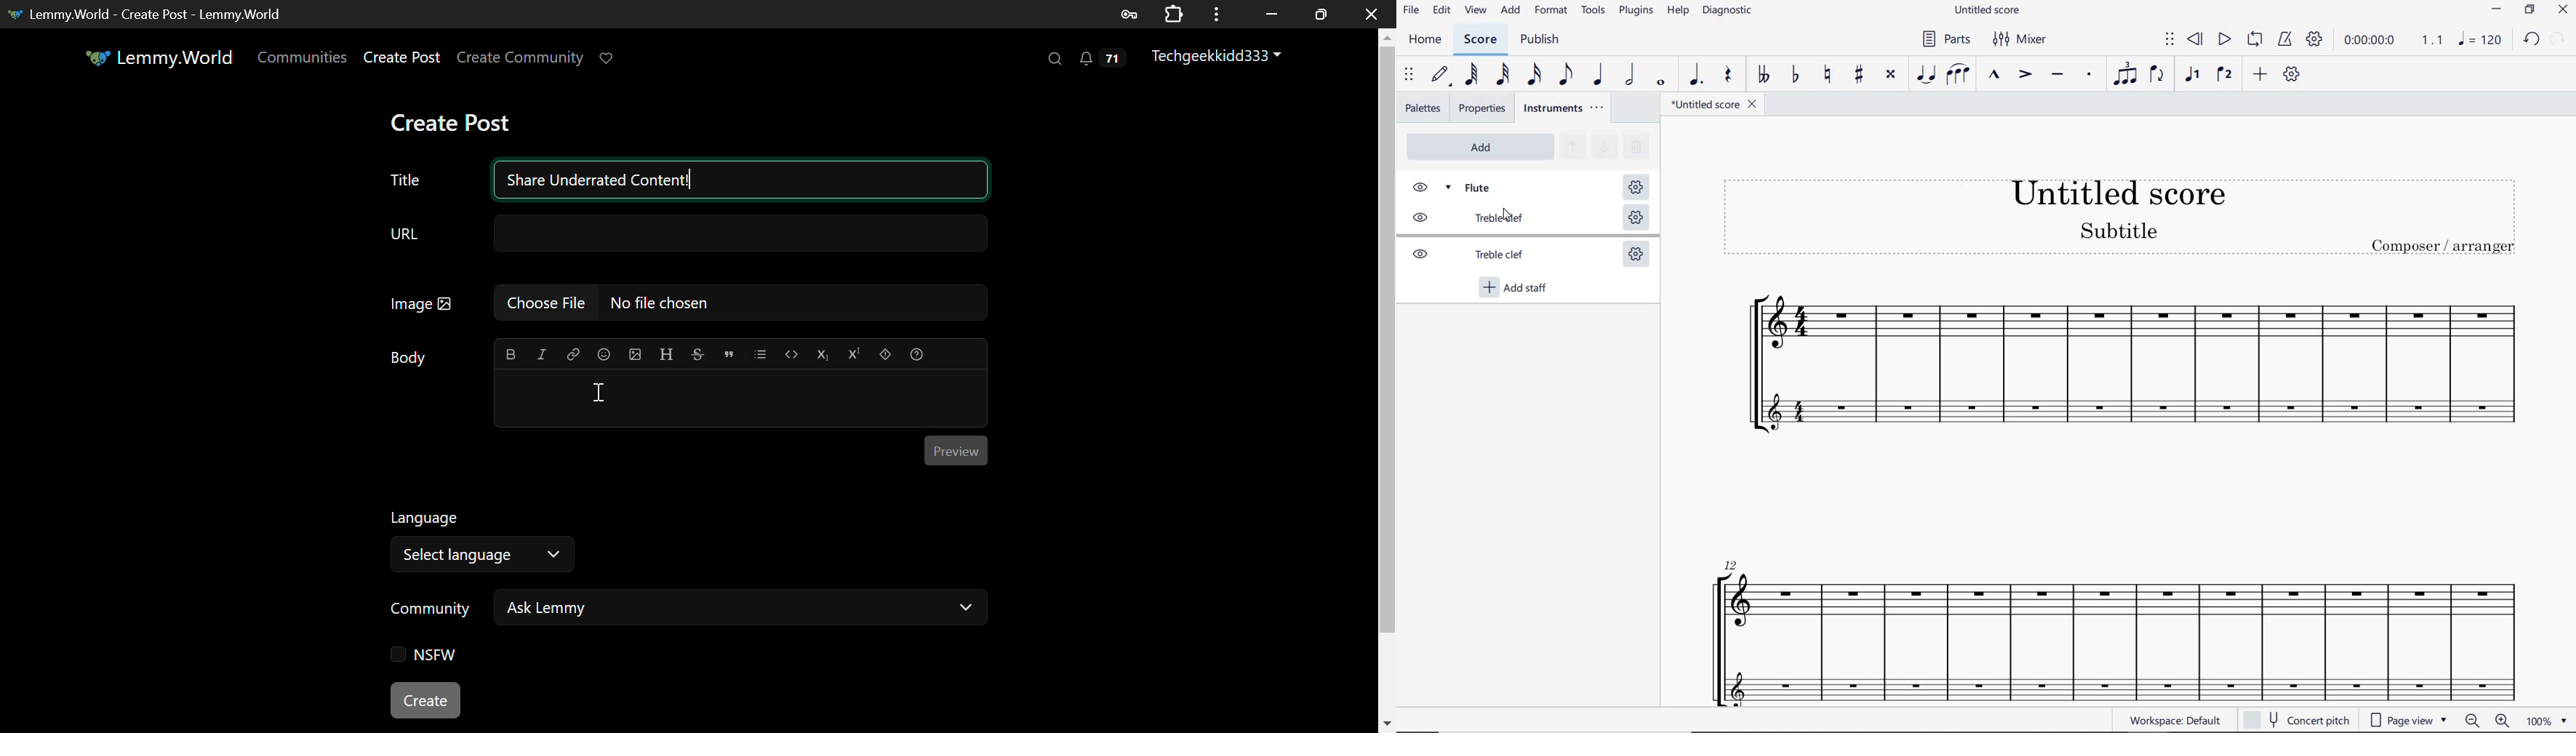 Image resolution: width=2576 pixels, height=756 pixels. Describe the element at coordinates (2286, 40) in the screenshot. I see `METRONOME` at that location.